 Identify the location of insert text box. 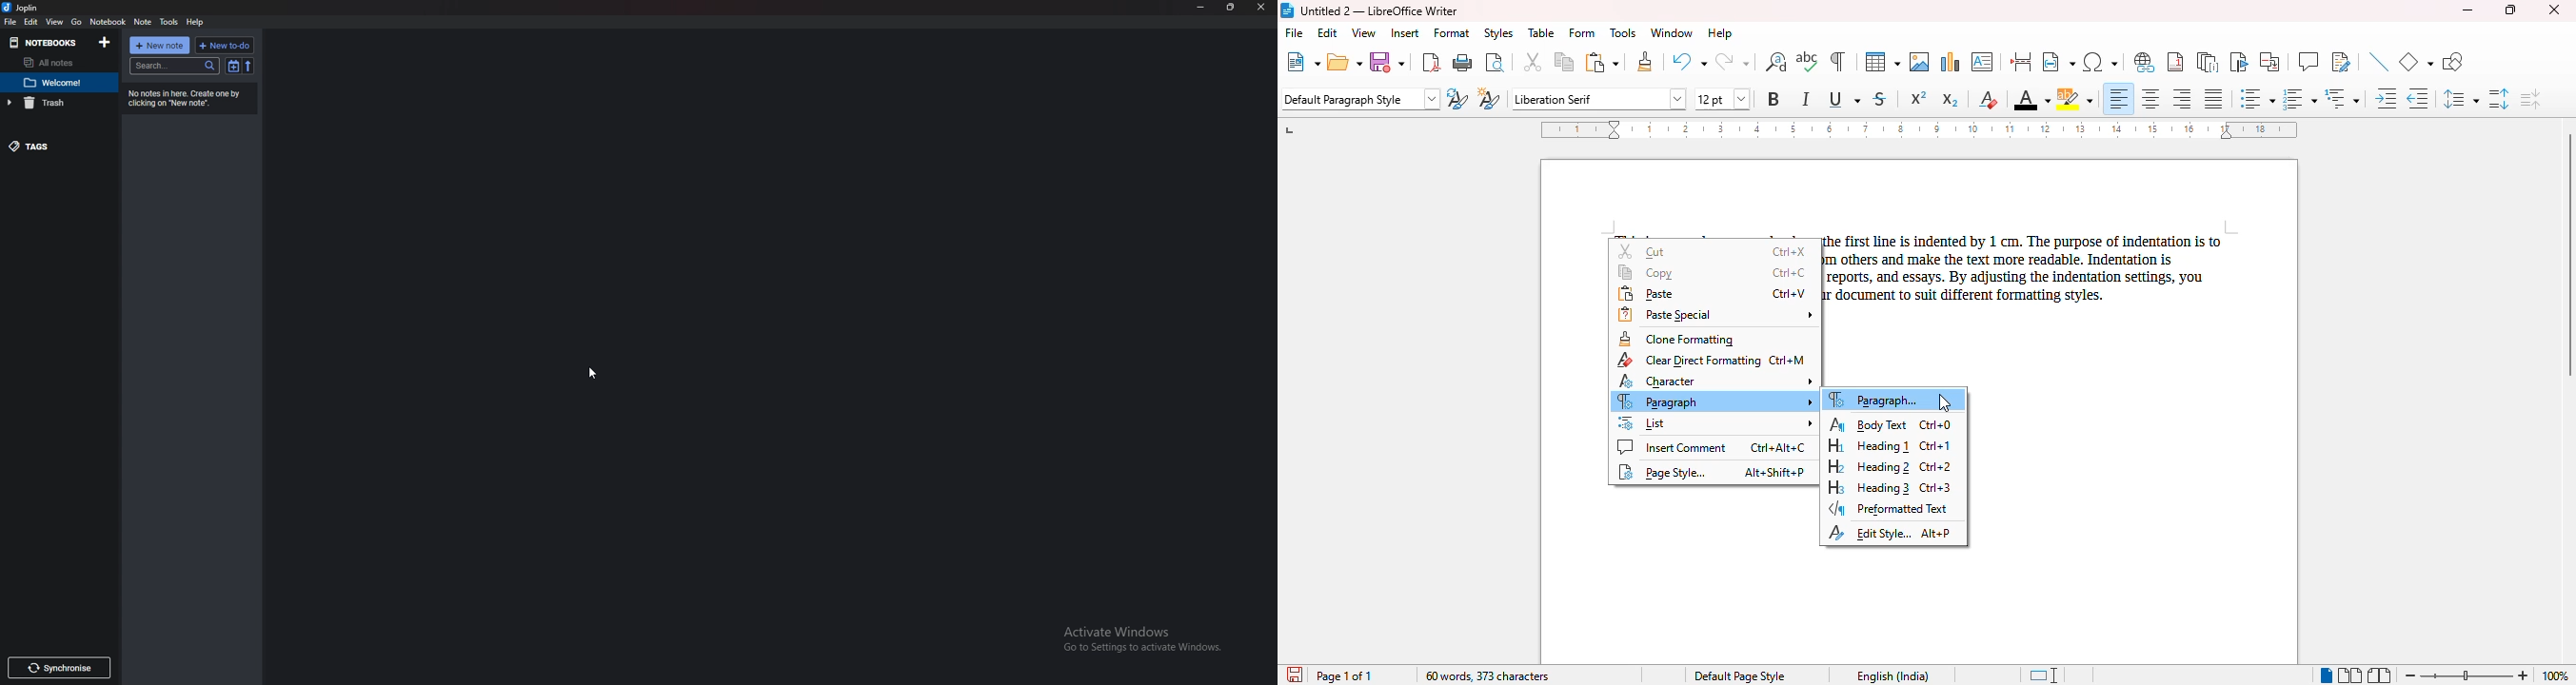
(1984, 62).